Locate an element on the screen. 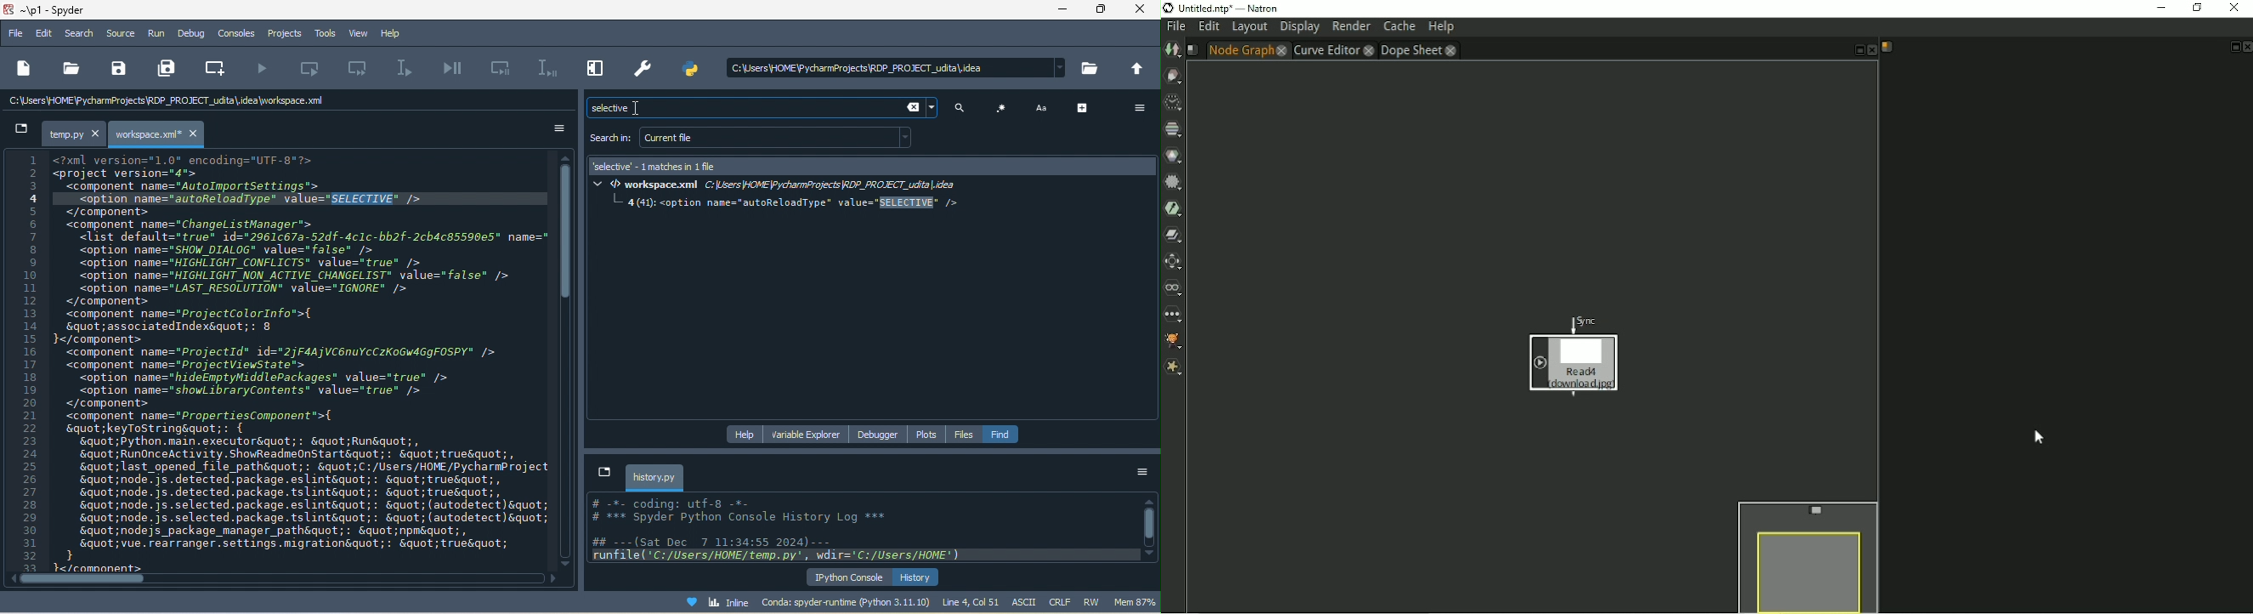 The height and width of the screenshot is (616, 2268). source is located at coordinates (123, 34).